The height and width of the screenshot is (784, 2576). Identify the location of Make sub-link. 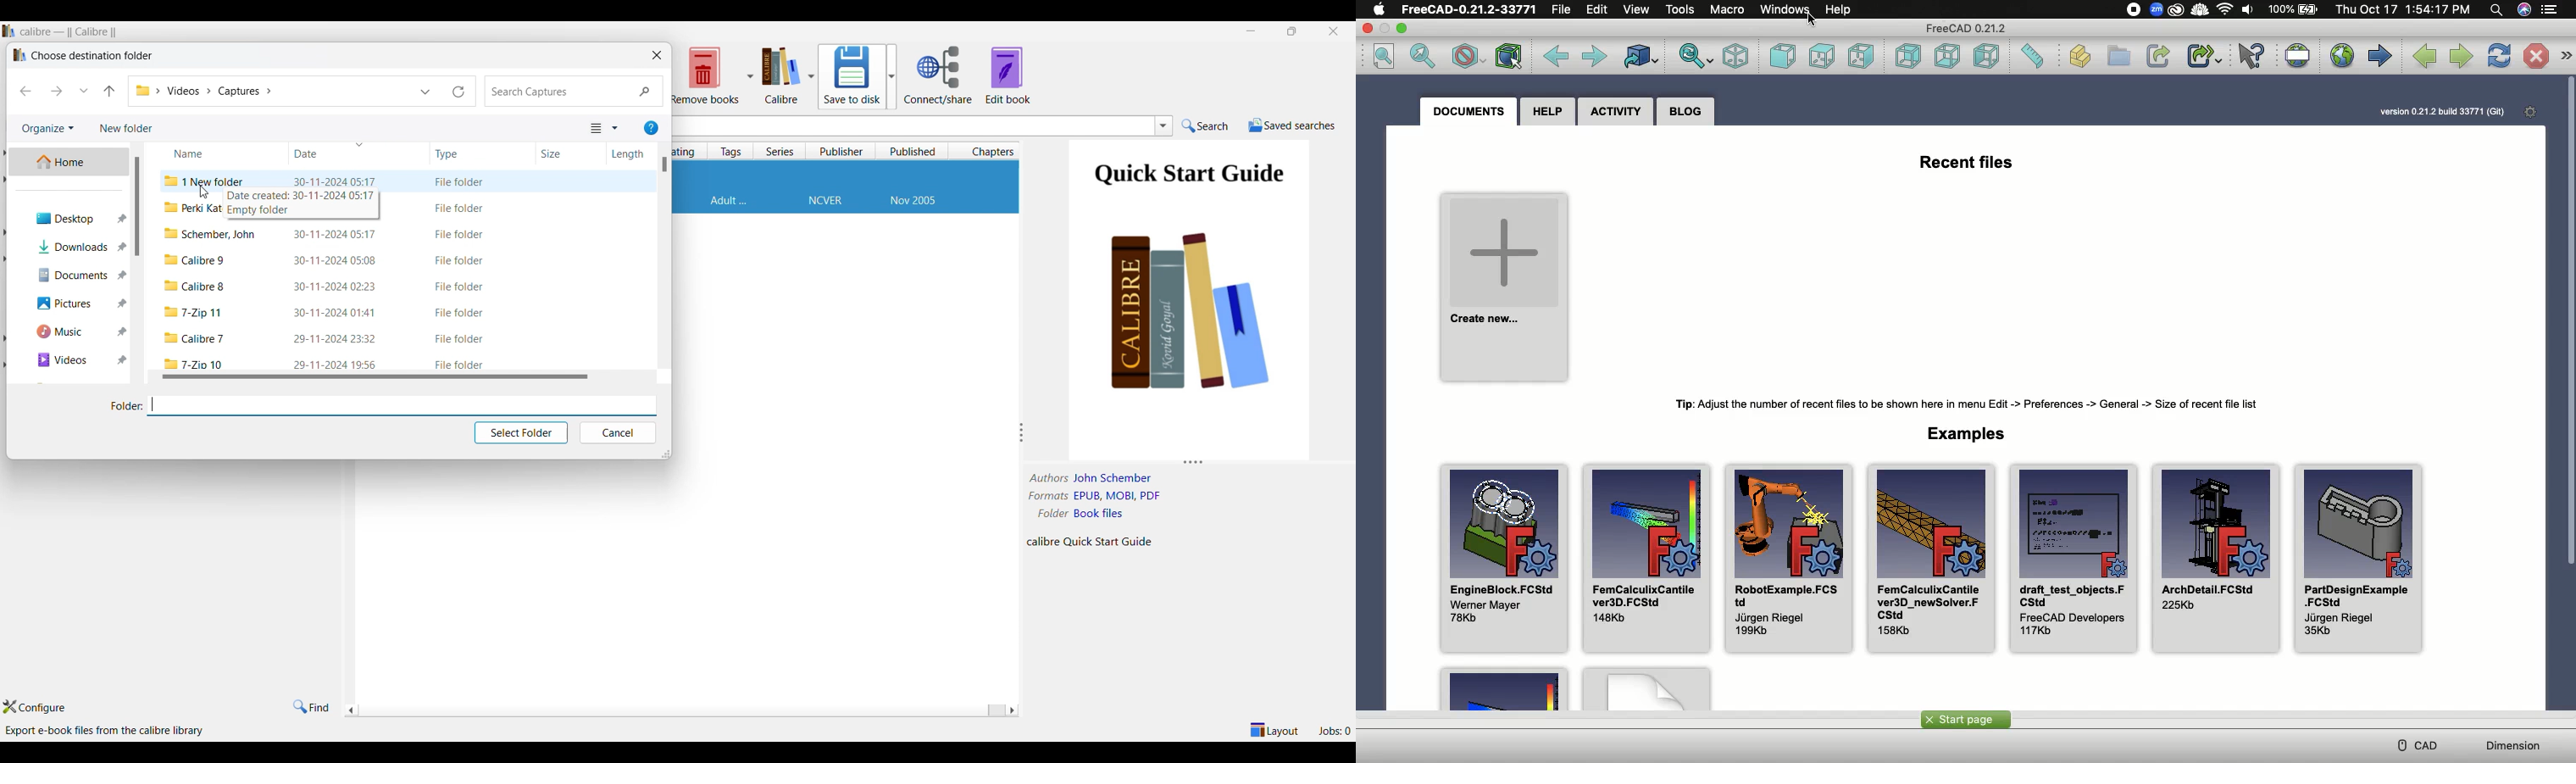
(2205, 57).